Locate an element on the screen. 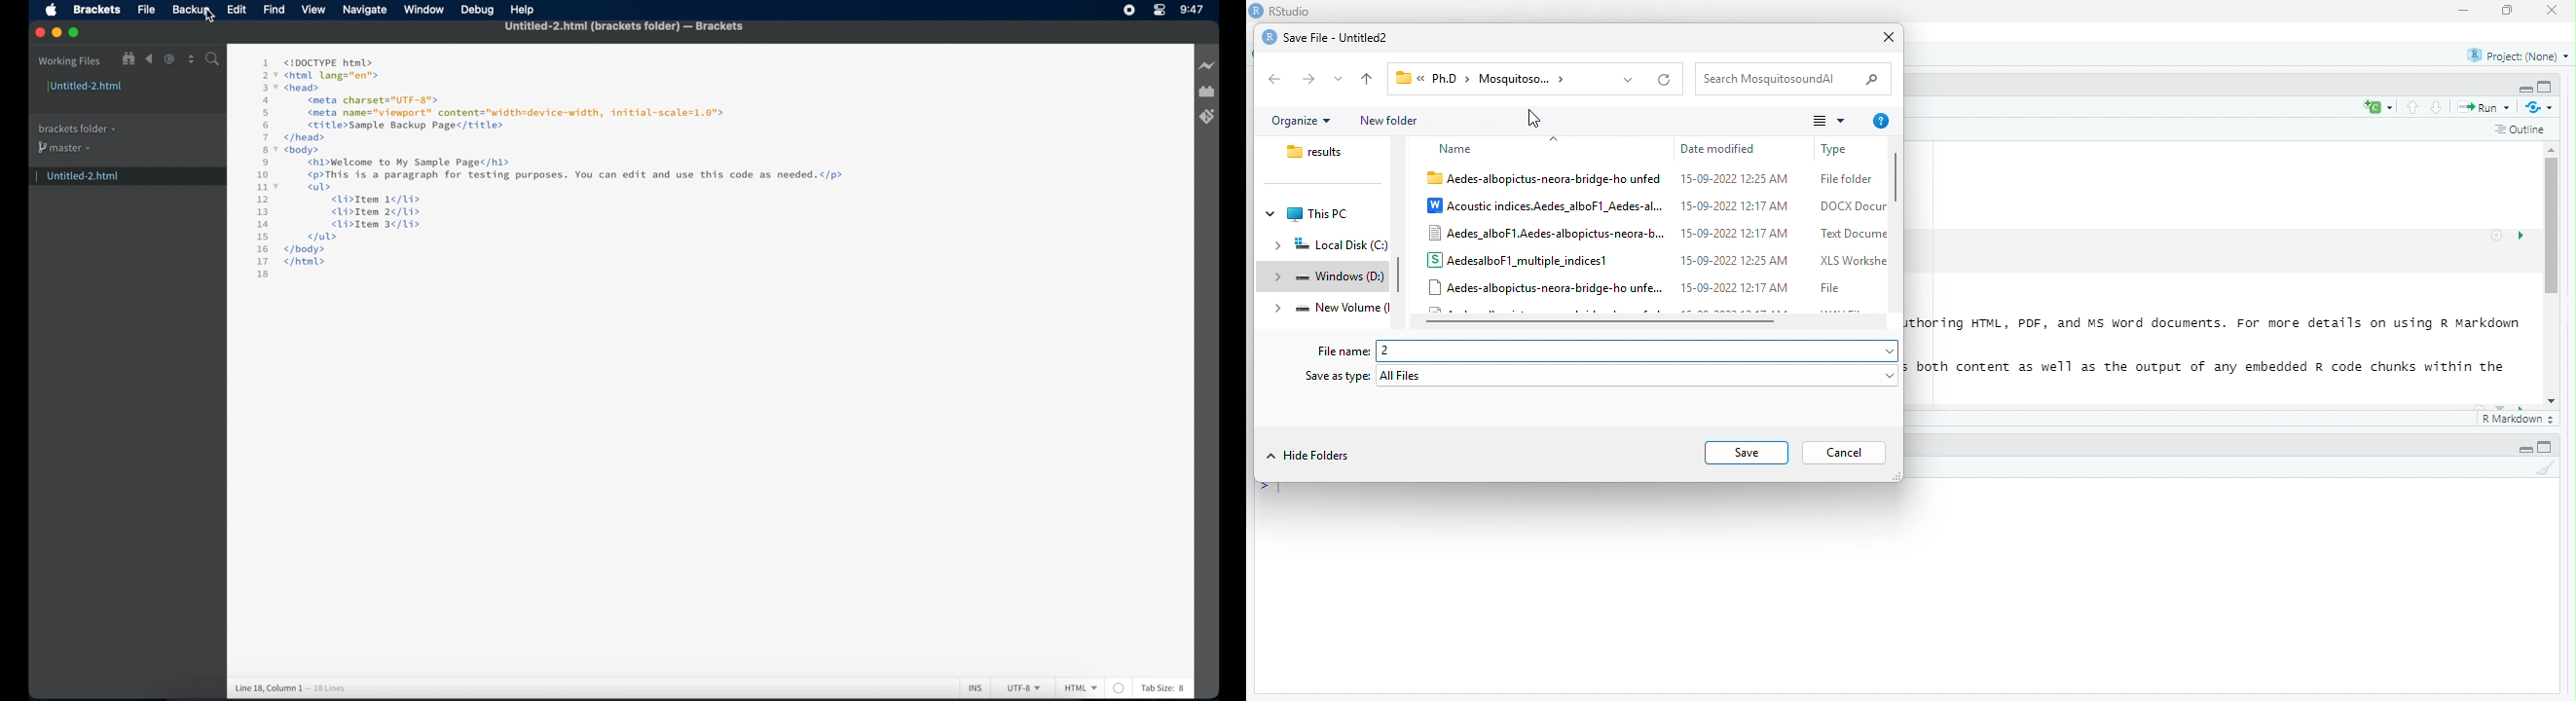 The height and width of the screenshot is (728, 2576). minimize is located at coordinates (56, 33).